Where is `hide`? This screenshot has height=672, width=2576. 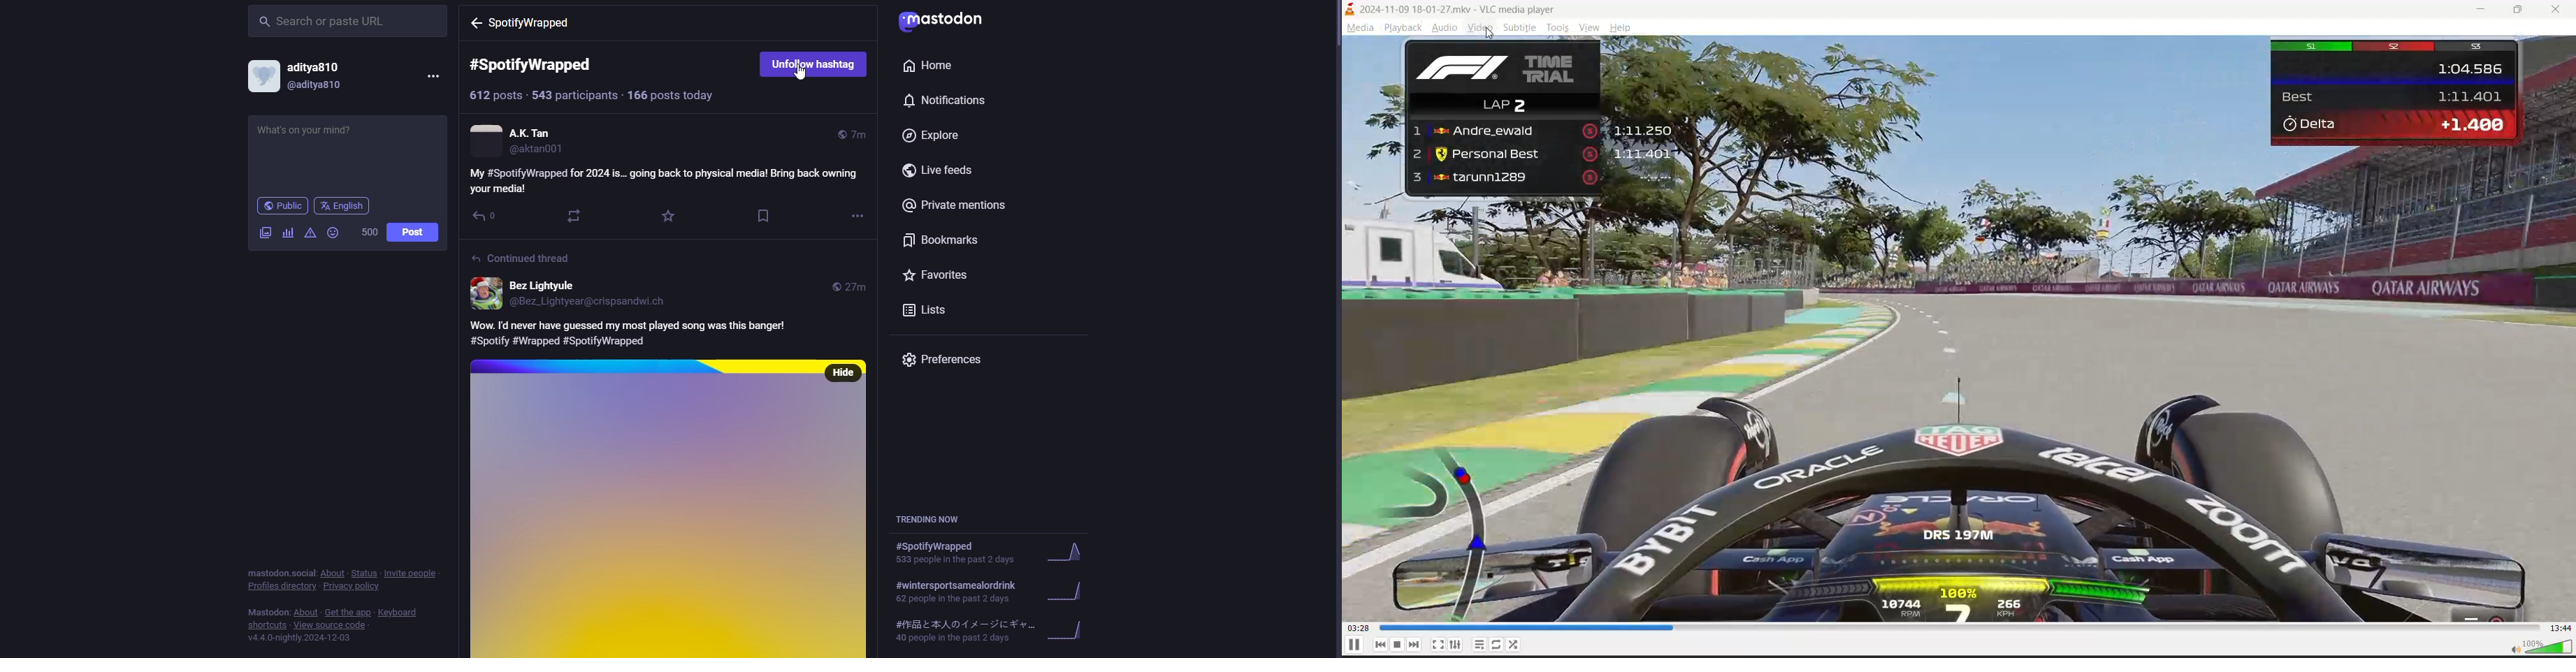
hide is located at coordinates (844, 372).